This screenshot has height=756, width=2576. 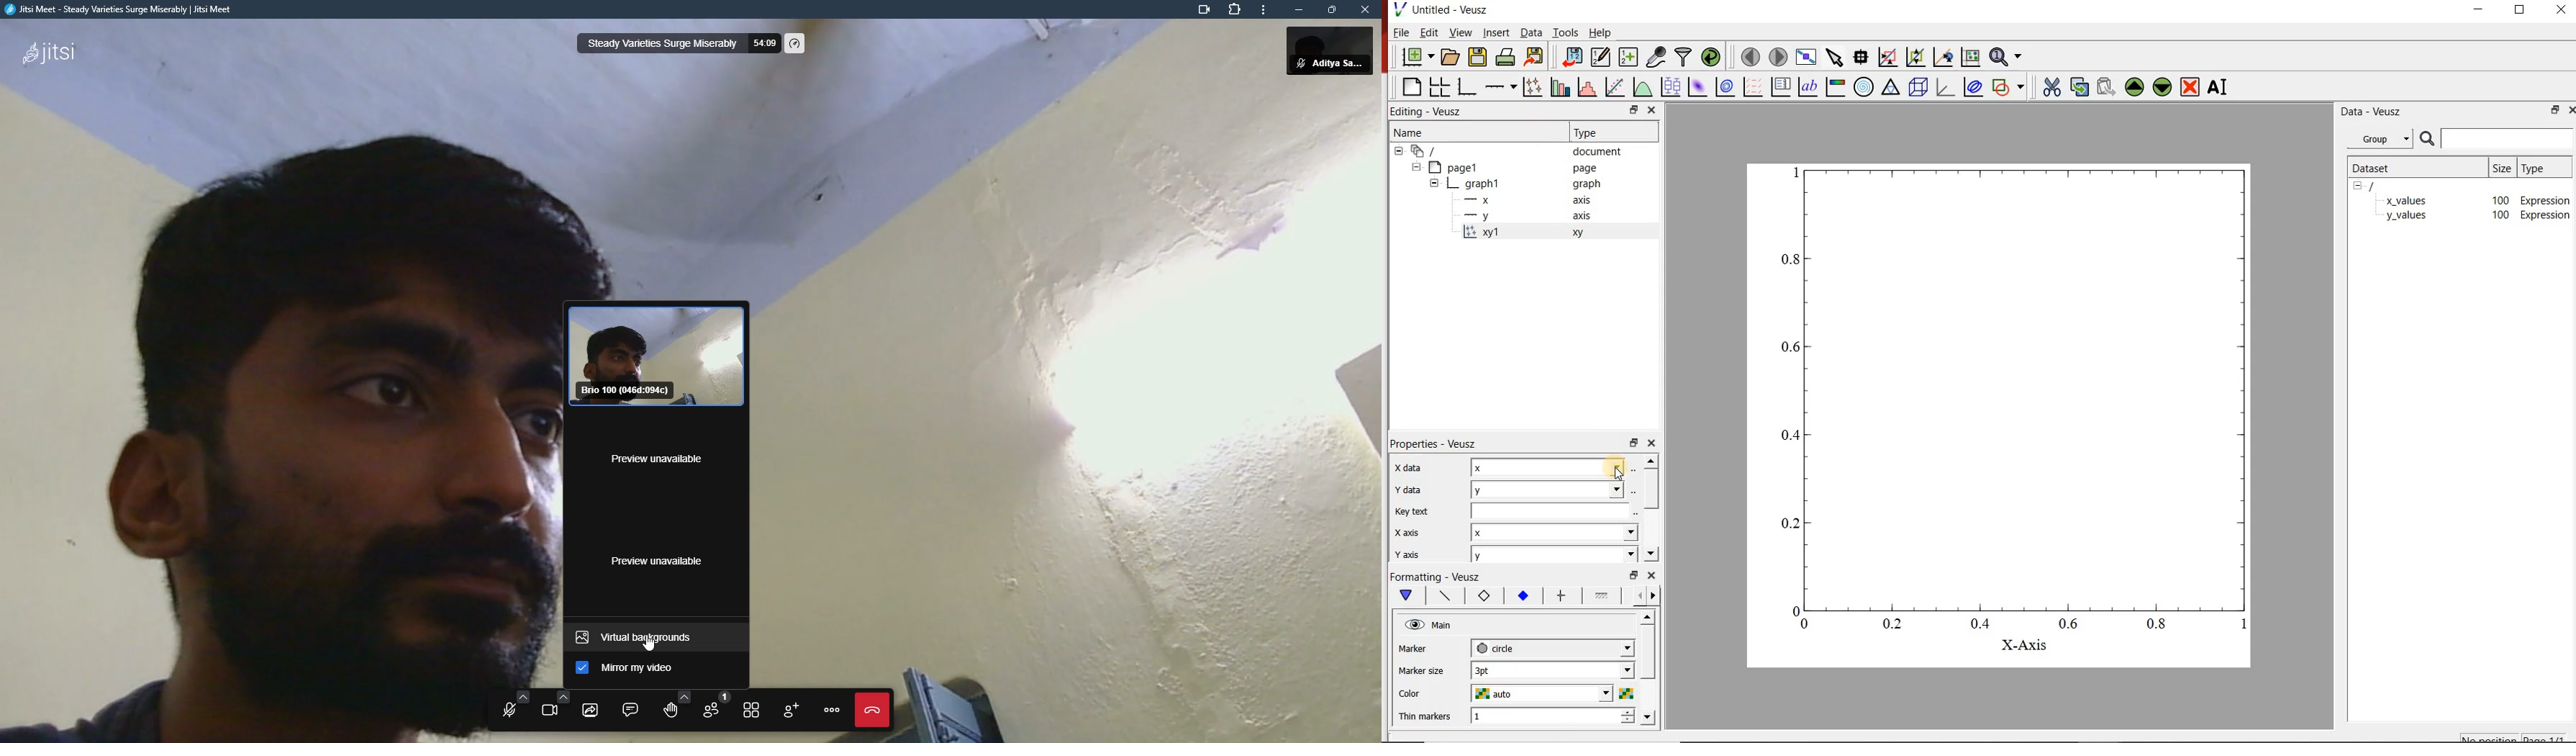 What do you see at coordinates (1413, 470) in the screenshot?
I see ` Xdata` at bounding box center [1413, 470].